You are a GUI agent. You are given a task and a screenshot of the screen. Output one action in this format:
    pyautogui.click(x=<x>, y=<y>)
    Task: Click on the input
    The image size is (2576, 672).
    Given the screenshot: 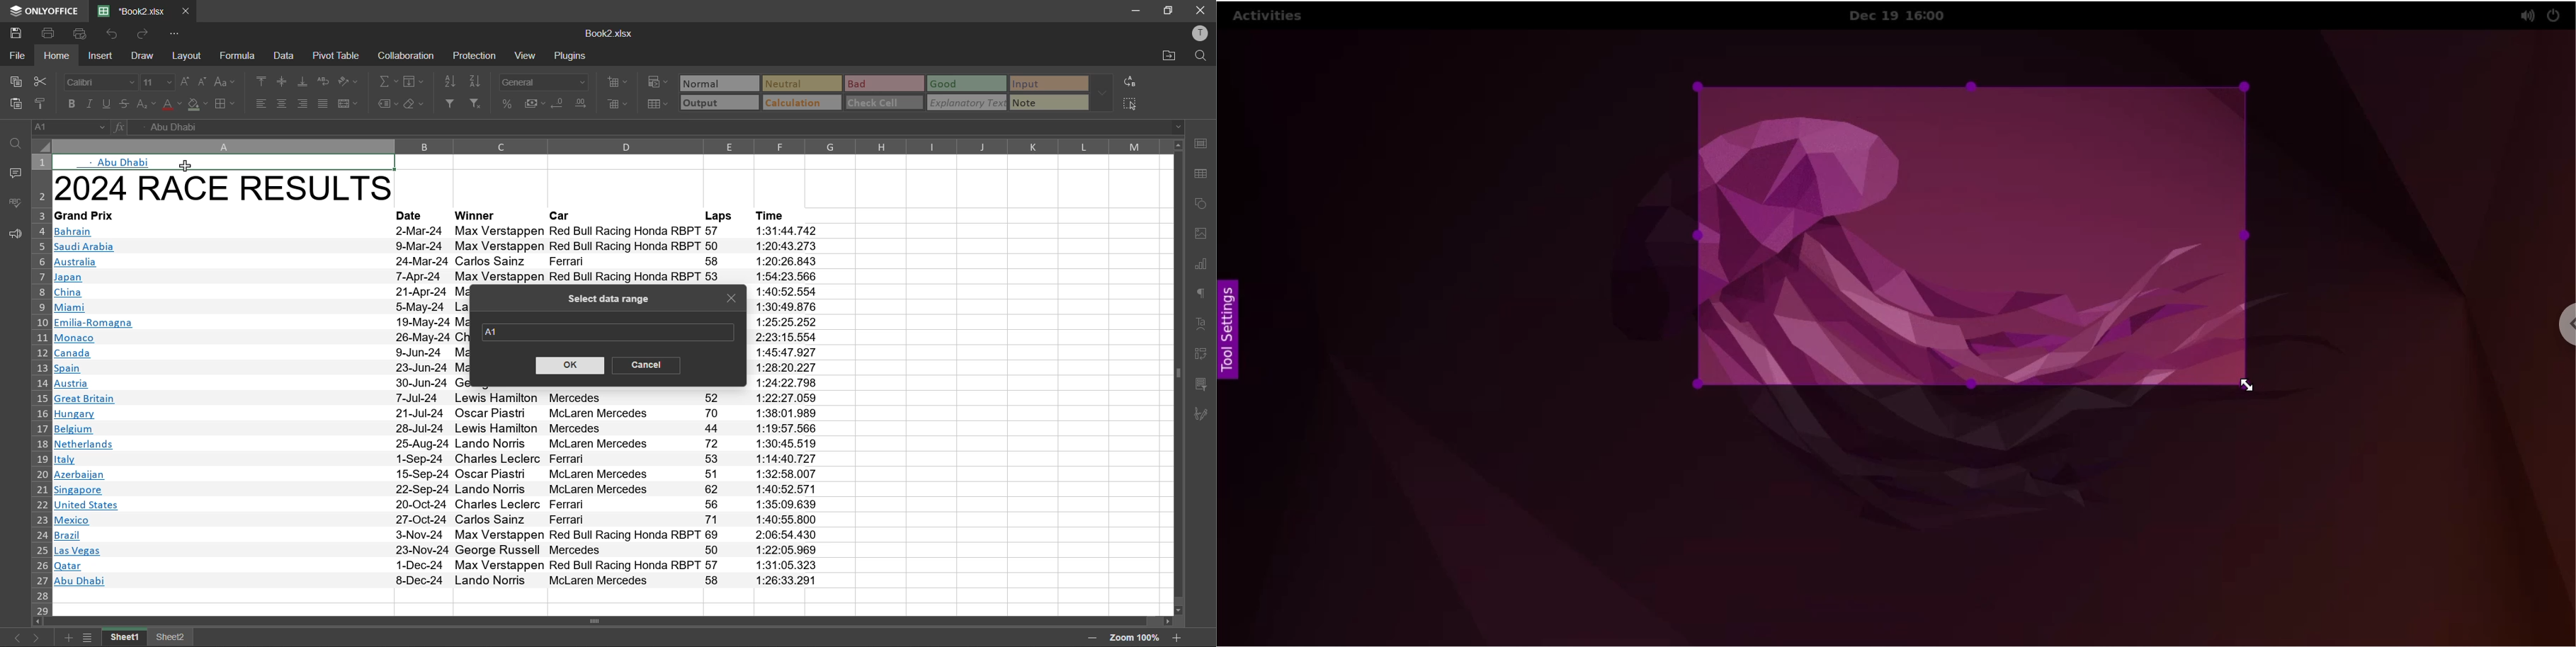 What is the action you would take?
    pyautogui.click(x=1039, y=84)
    